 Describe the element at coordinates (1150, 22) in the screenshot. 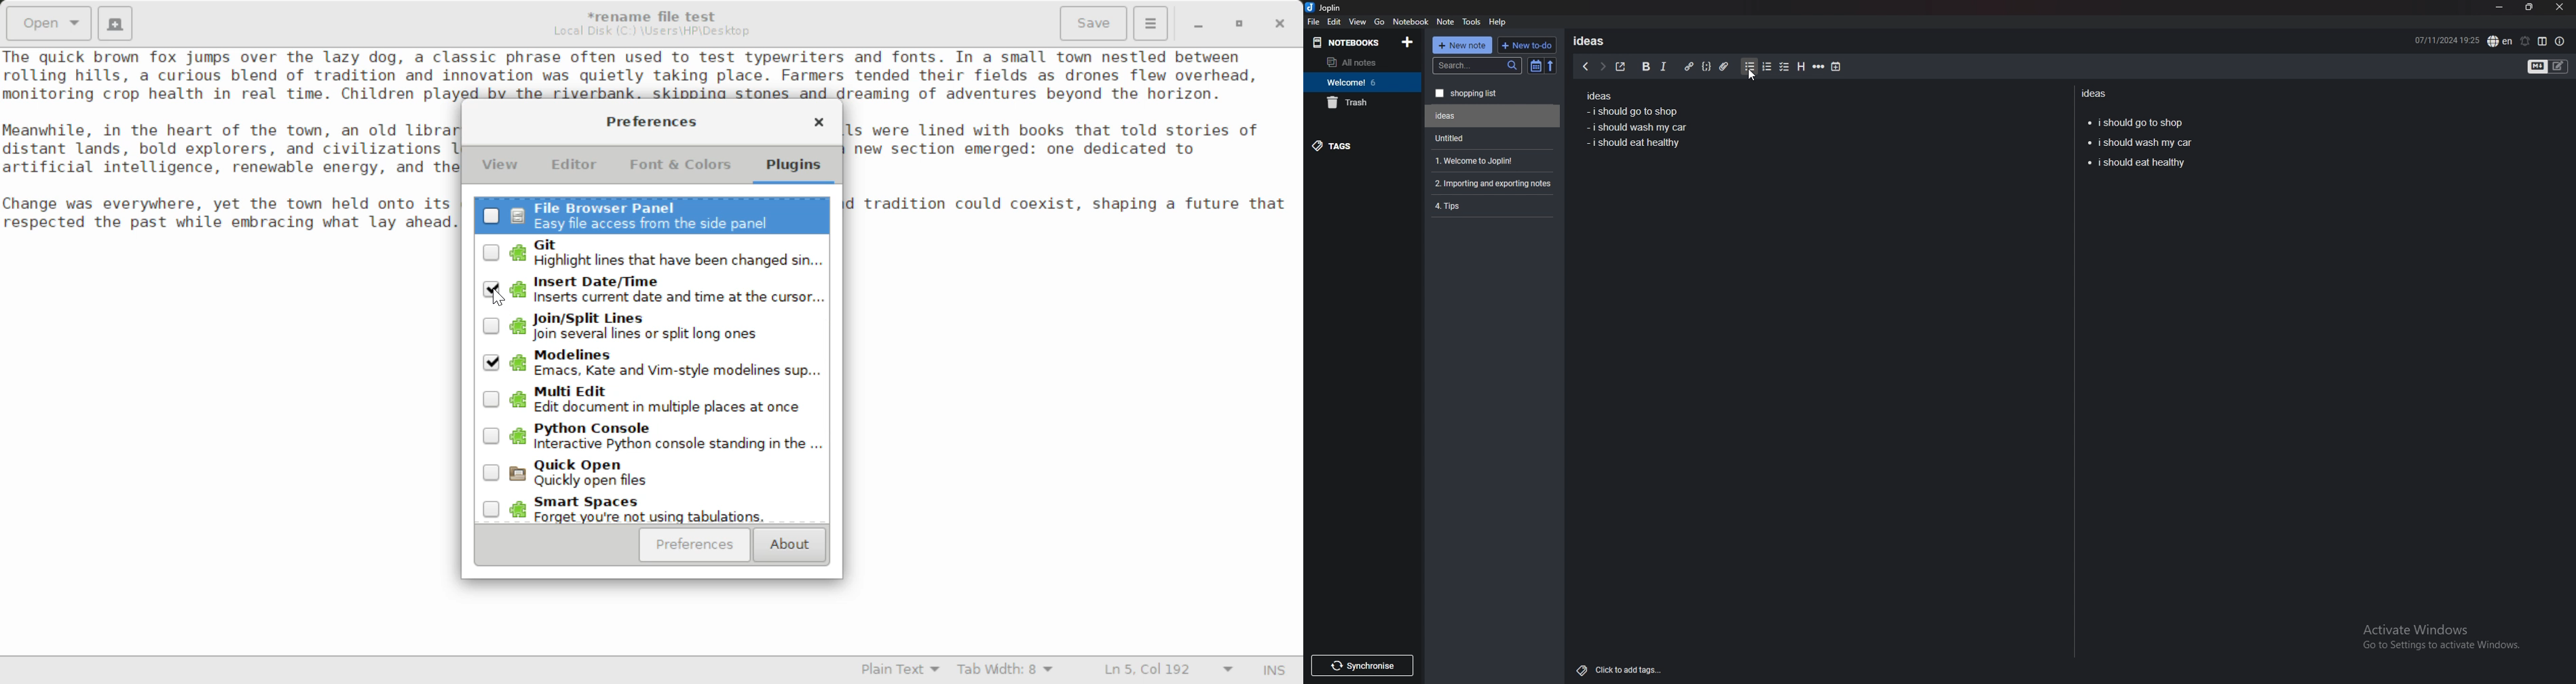

I see `Menu` at that location.